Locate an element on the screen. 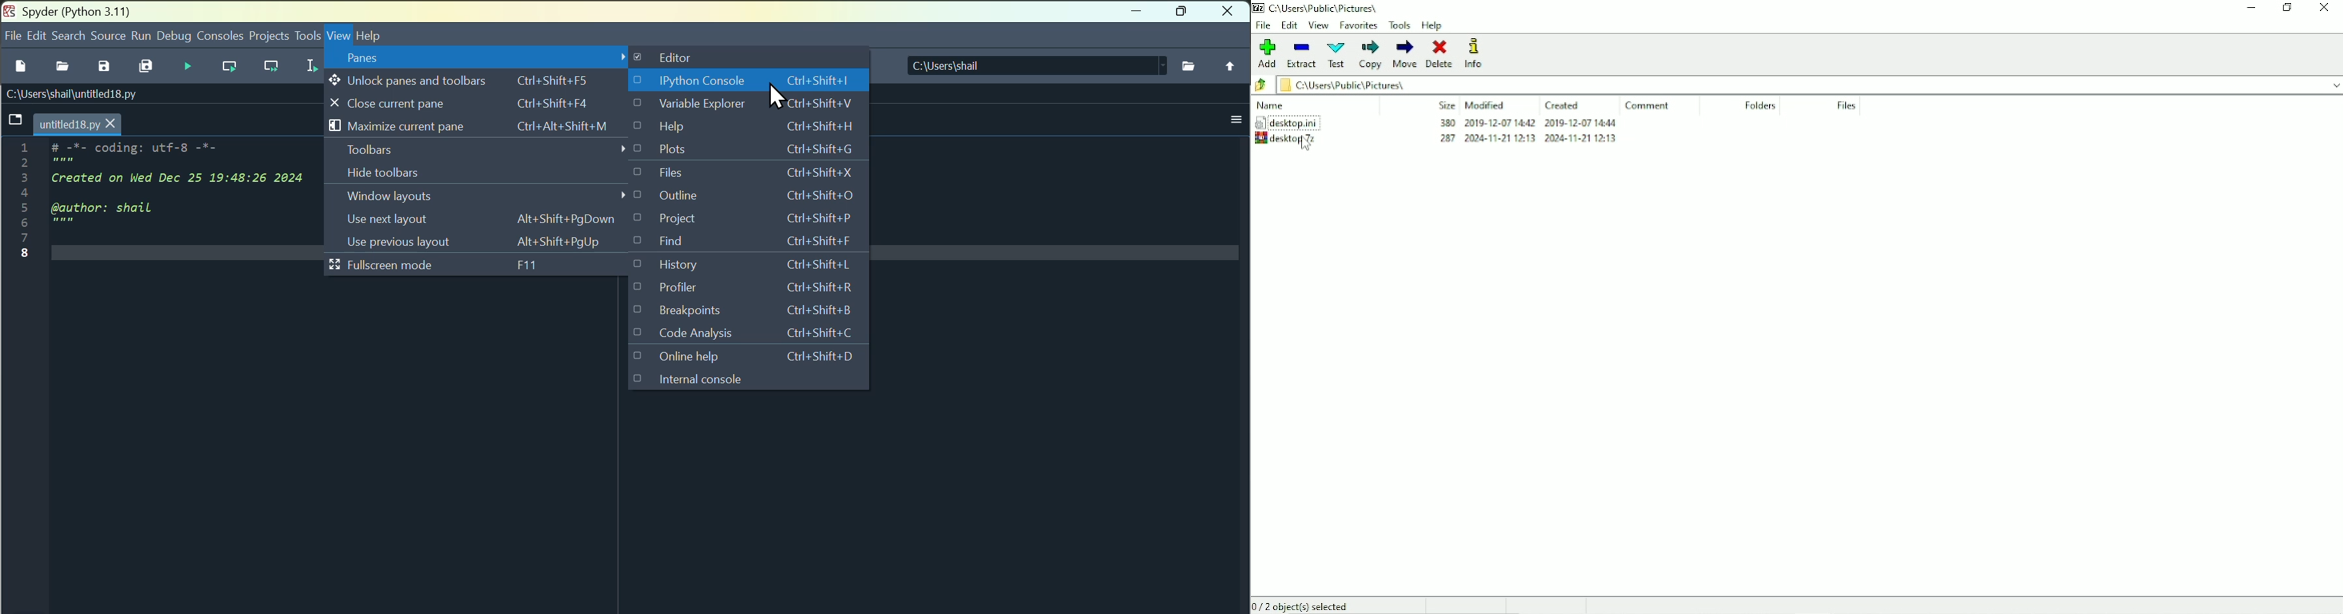 The width and height of the screenshot is (2352, 616). maximise is located at coordinates (1184, 11).